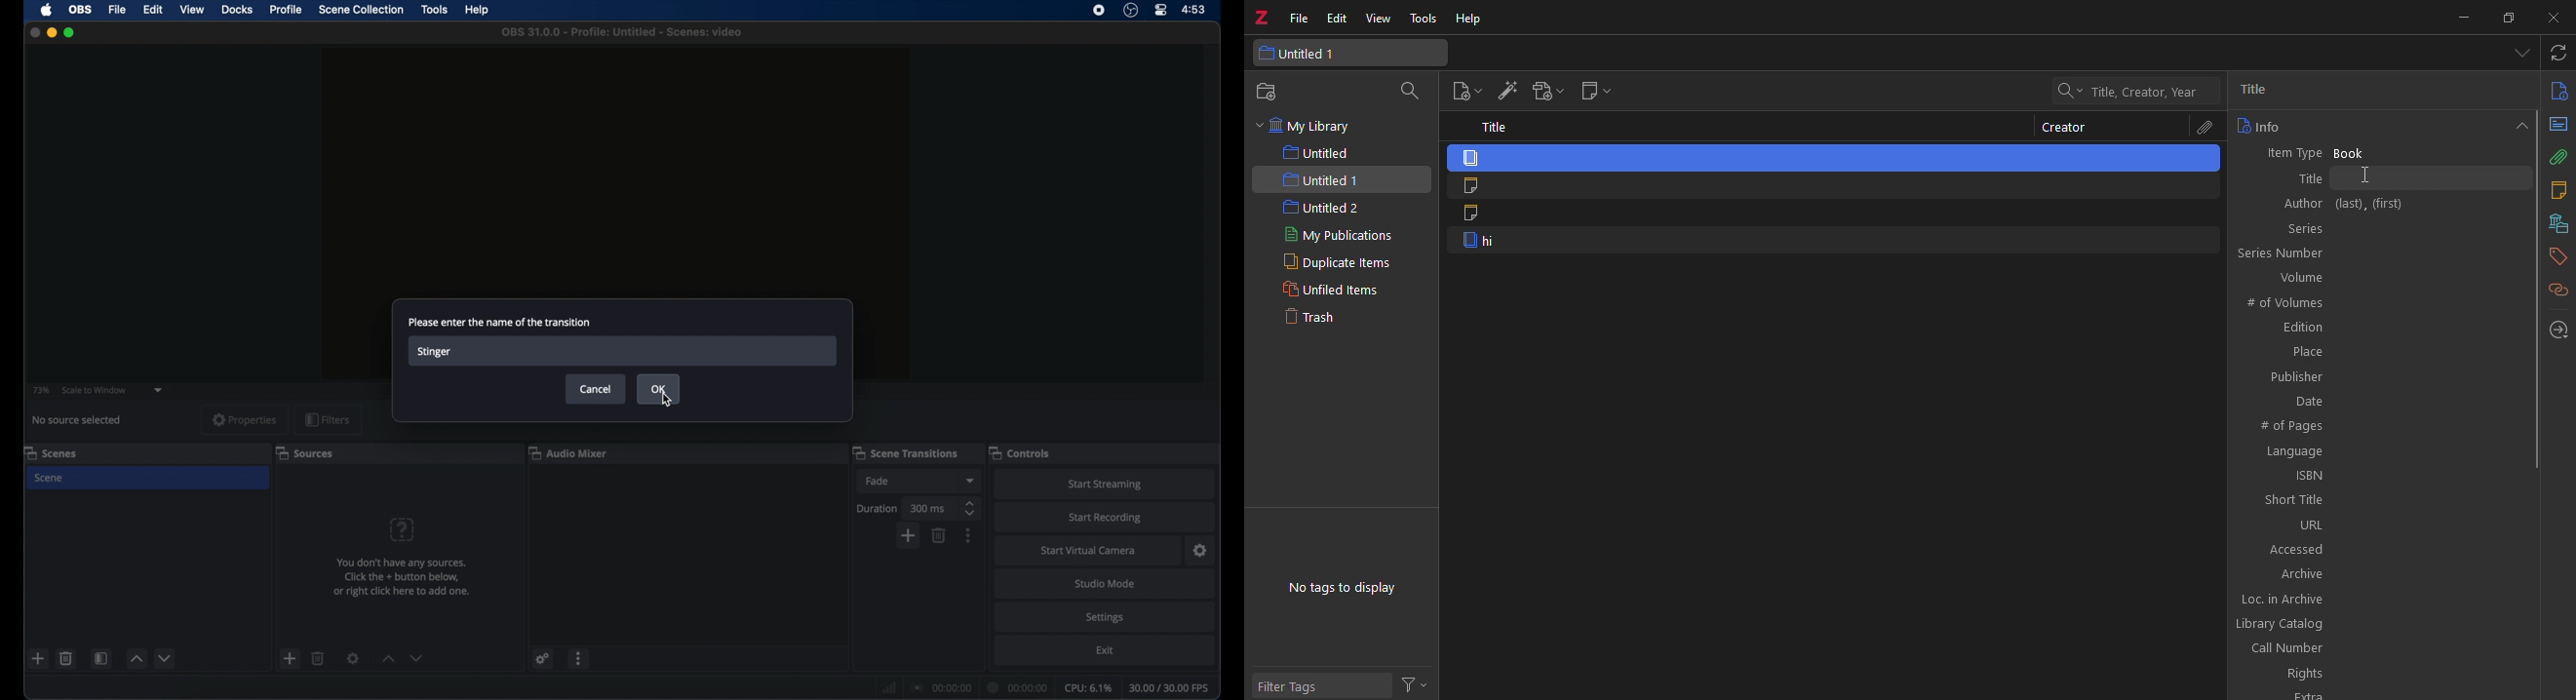 The height and width of the screenshot is (700, 2576). What do you see at coordinates (1298, 18) in the screenshot?
I see `file` at bounding box center [1298, 18].